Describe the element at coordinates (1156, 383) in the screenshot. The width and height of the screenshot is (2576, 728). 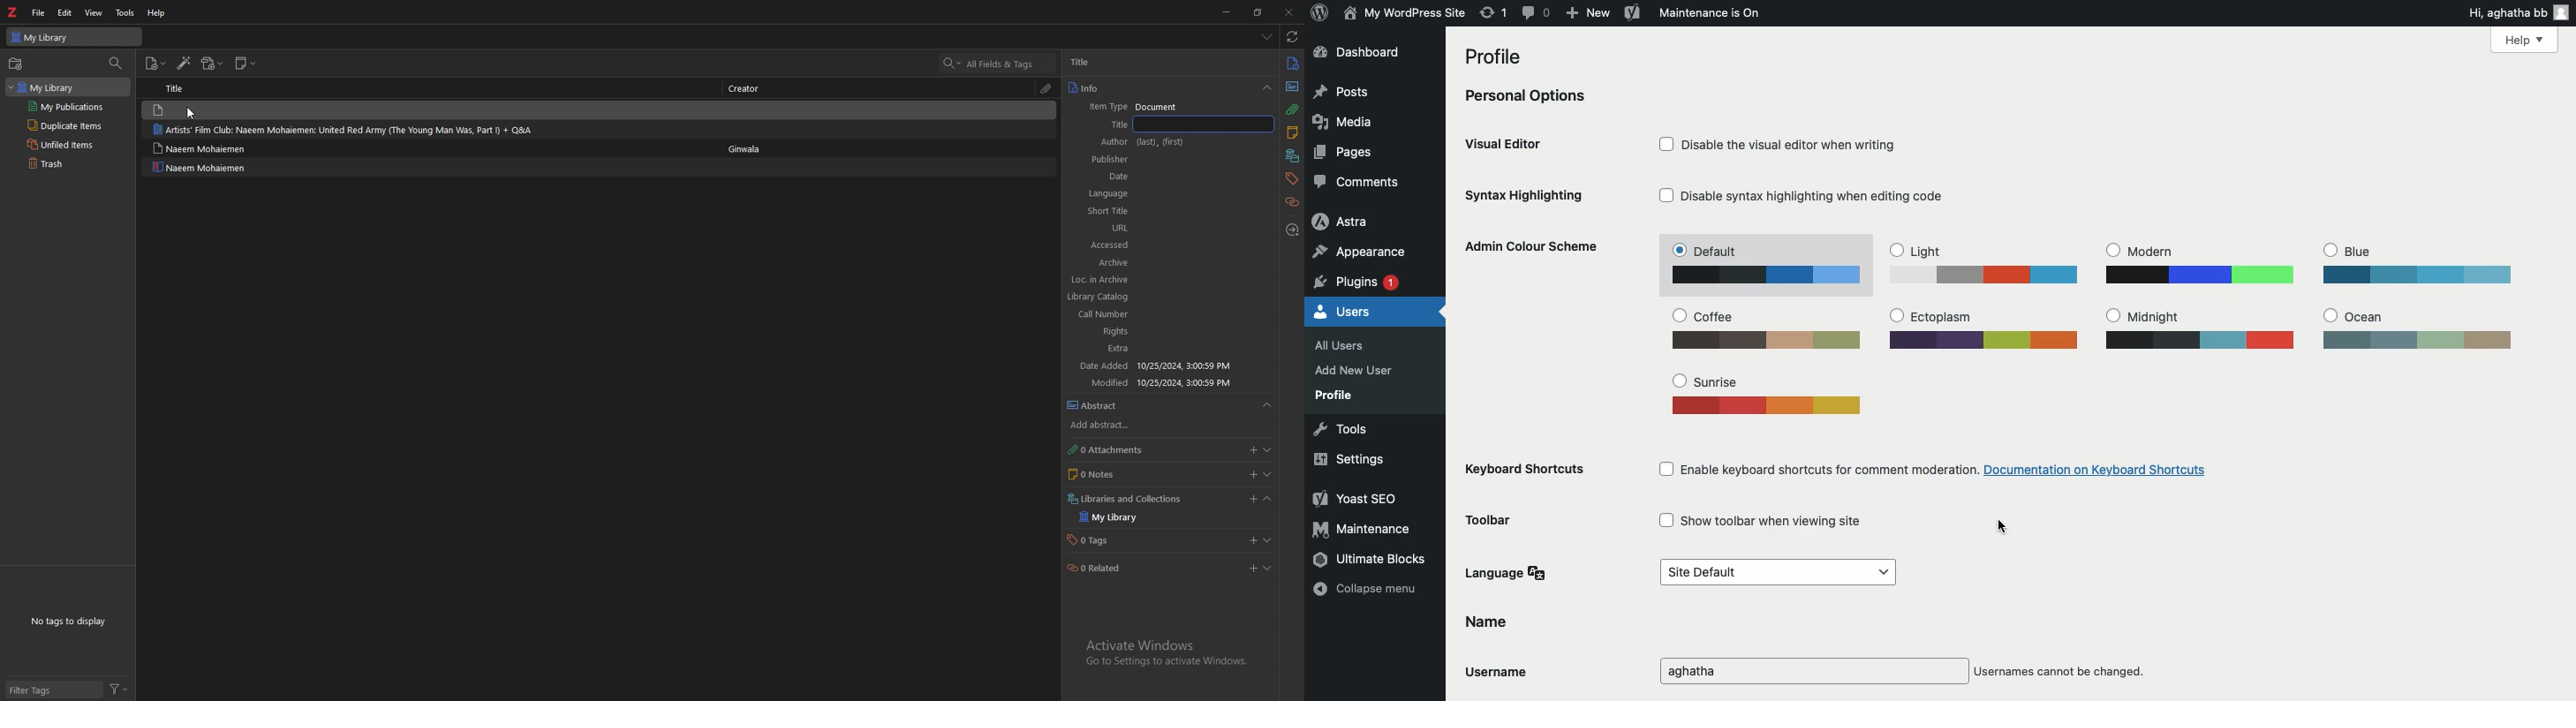
I see `accessed` at that location.